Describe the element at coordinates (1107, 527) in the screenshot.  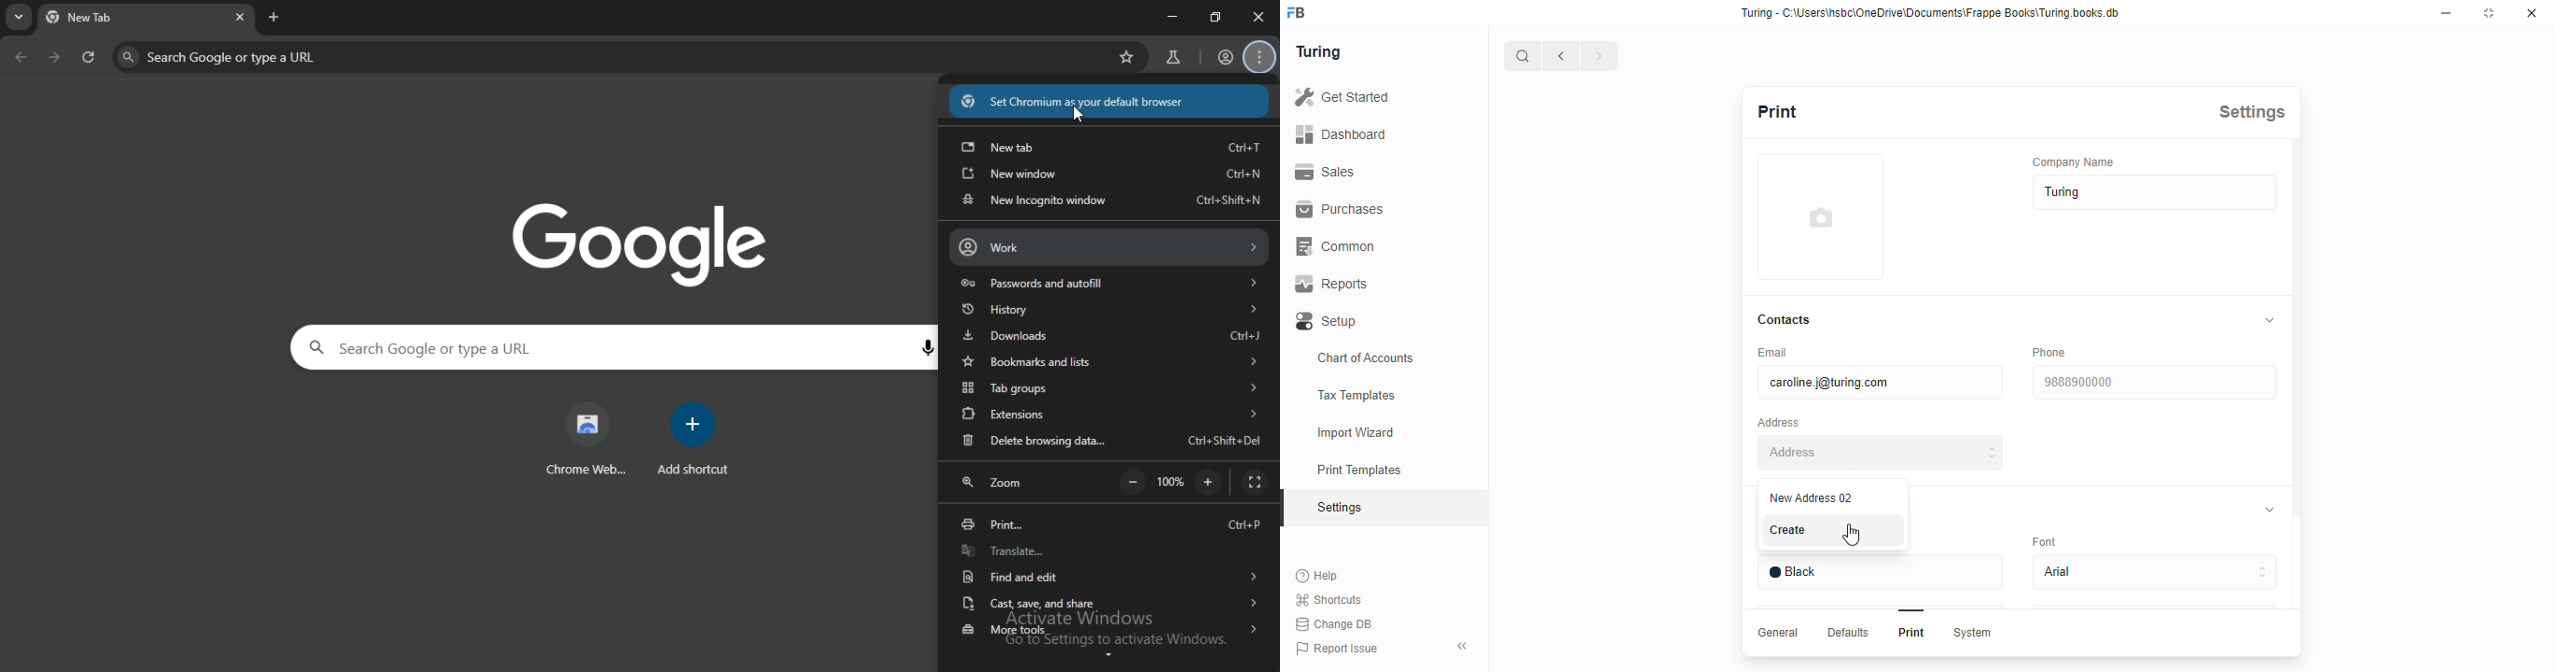
I see `print` at that location.